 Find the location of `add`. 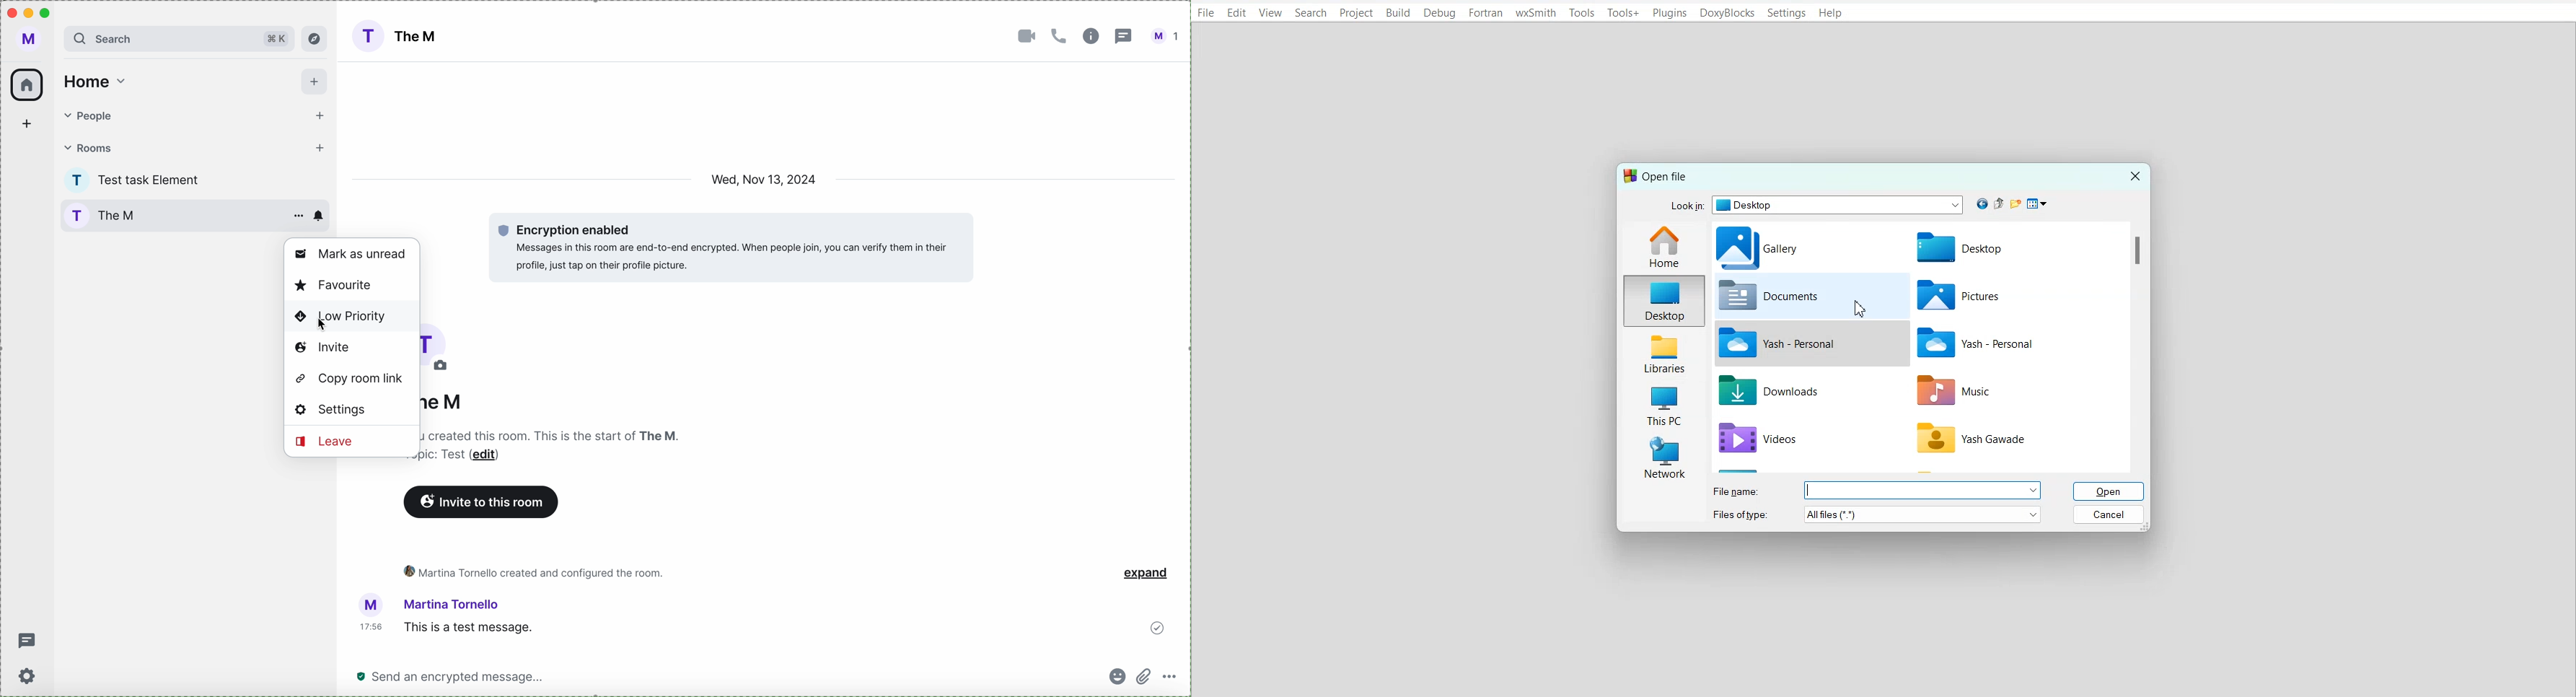

add is located at coordinates (321, 118).